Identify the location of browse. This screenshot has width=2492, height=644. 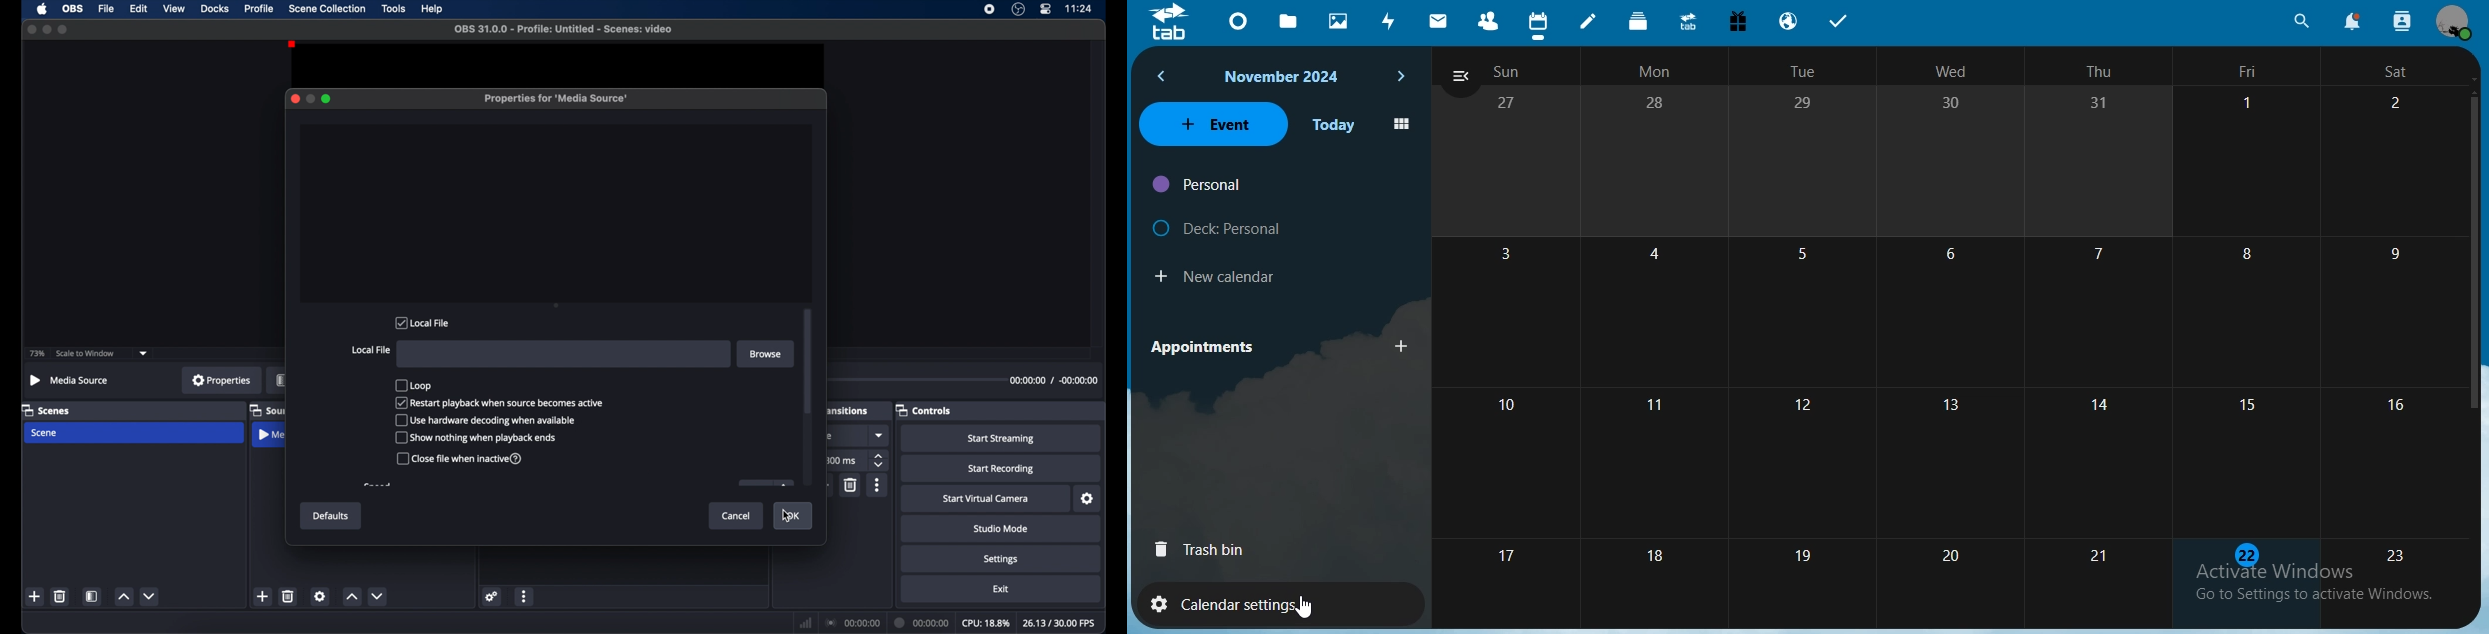
(767, 354).